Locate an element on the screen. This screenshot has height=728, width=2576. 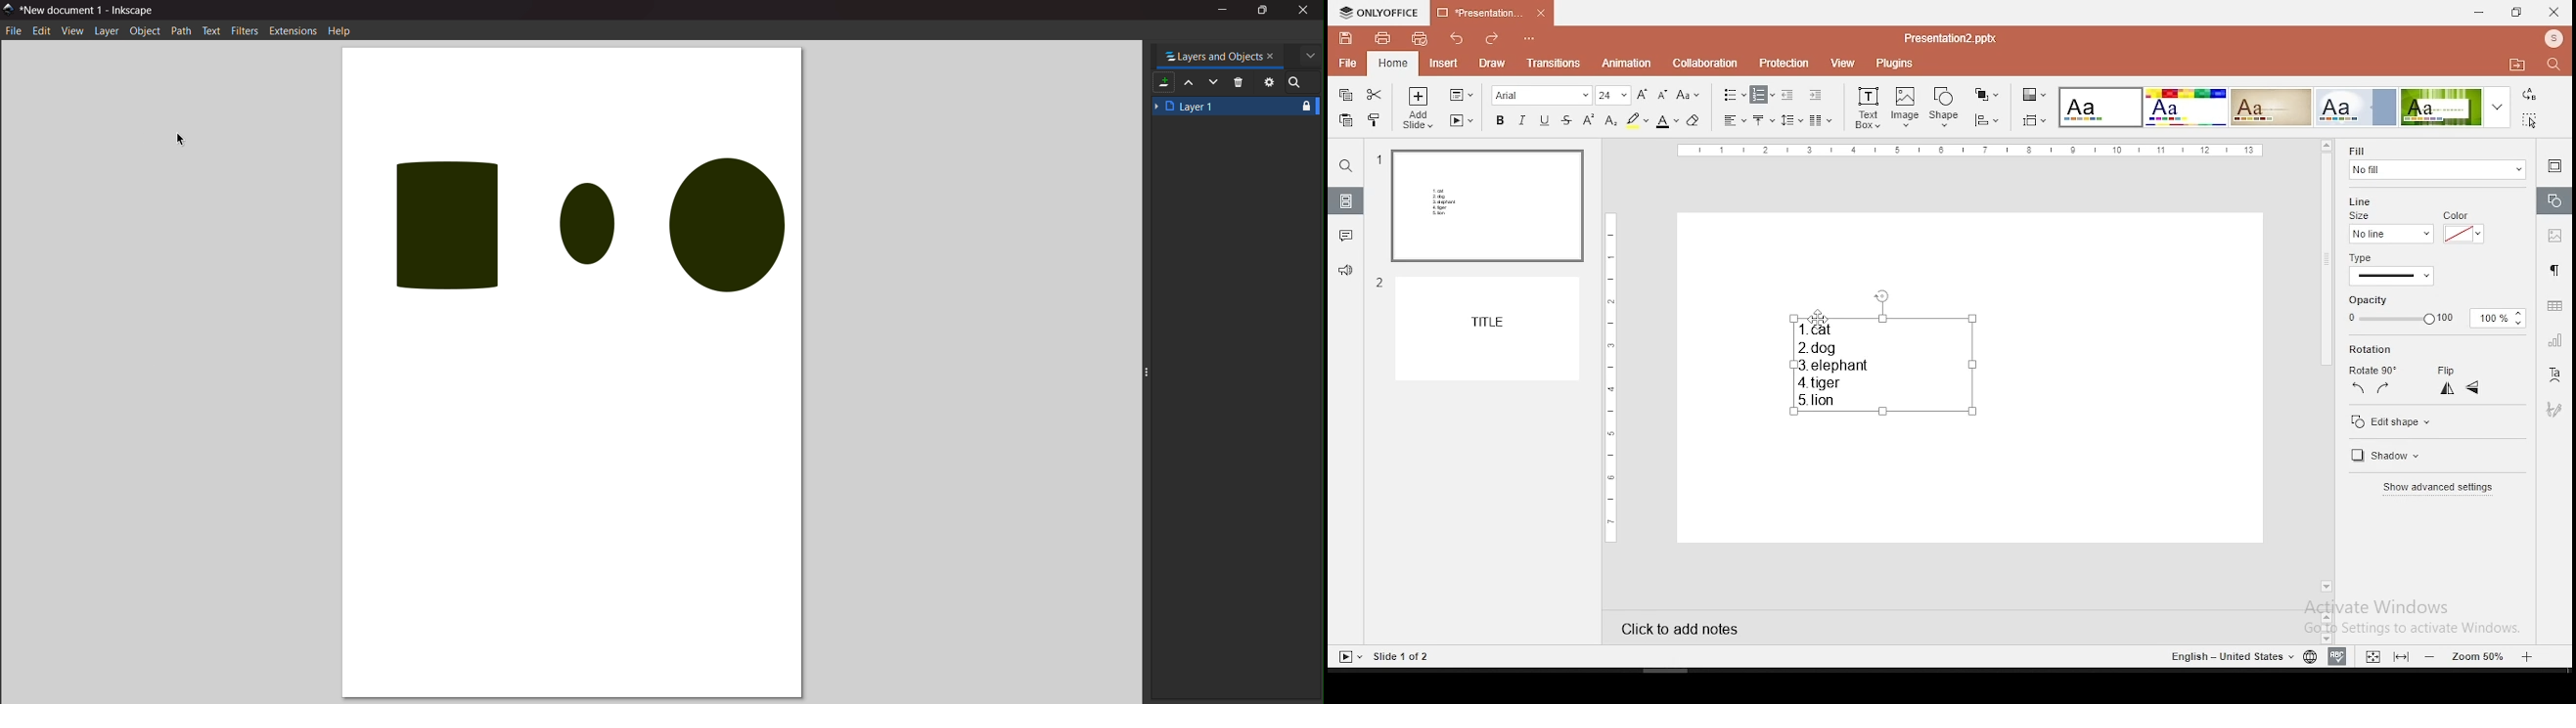
title is located at coordinates (92, 12).